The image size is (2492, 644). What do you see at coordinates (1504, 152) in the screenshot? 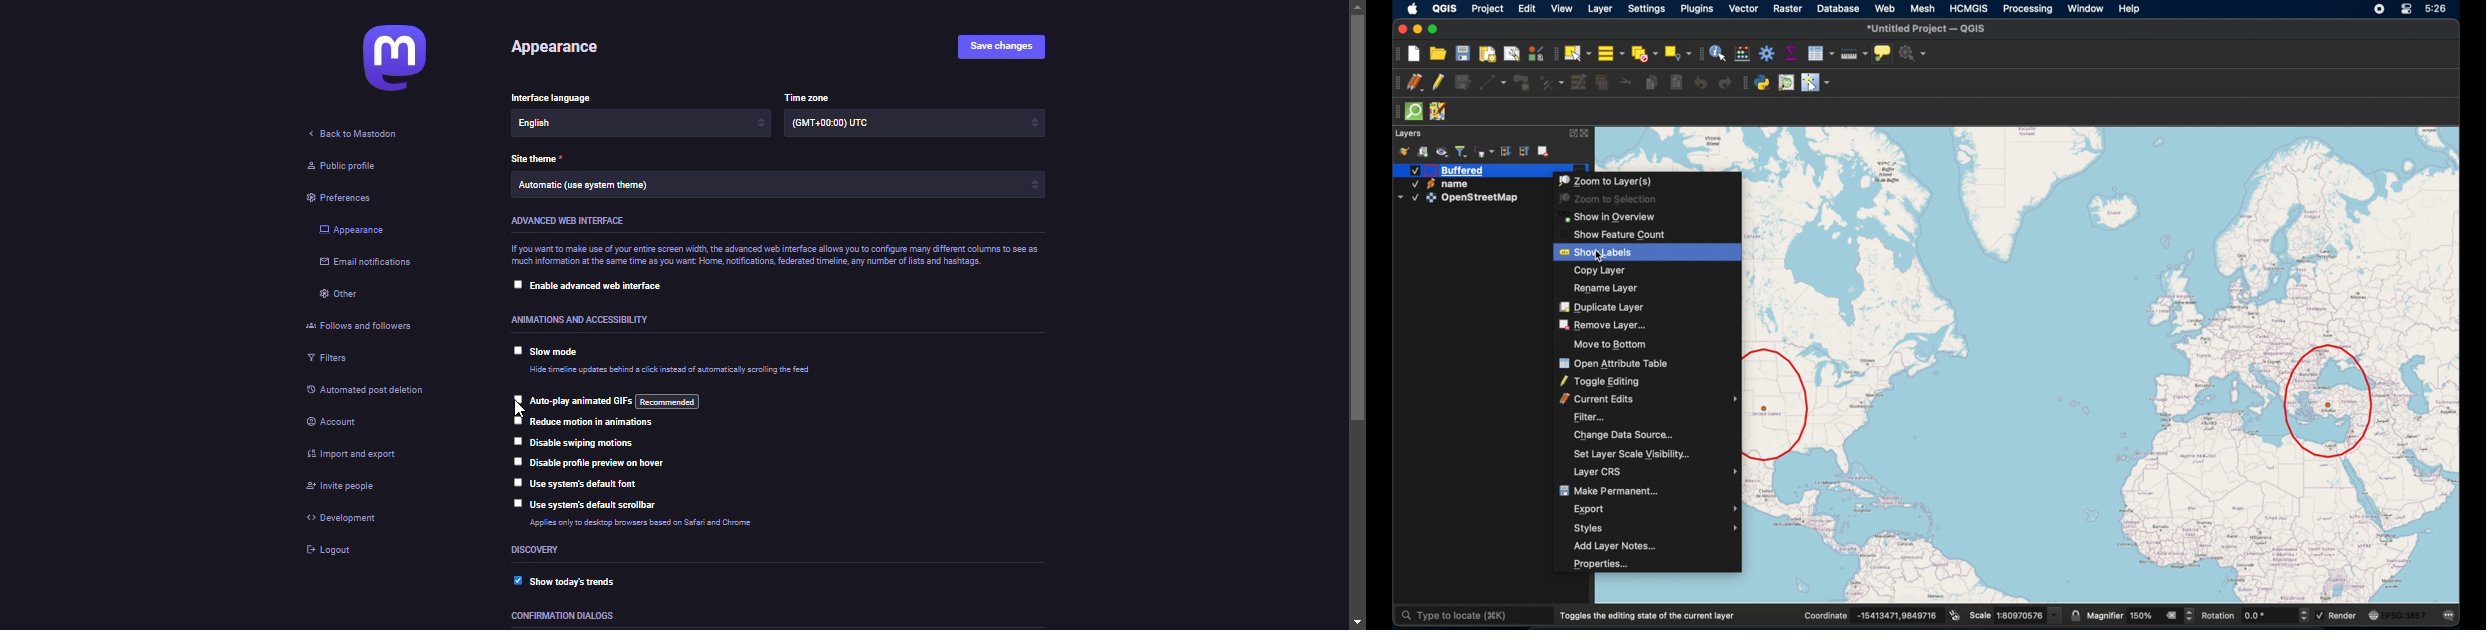
I see `expand all` at bounding box center [1504, 152].